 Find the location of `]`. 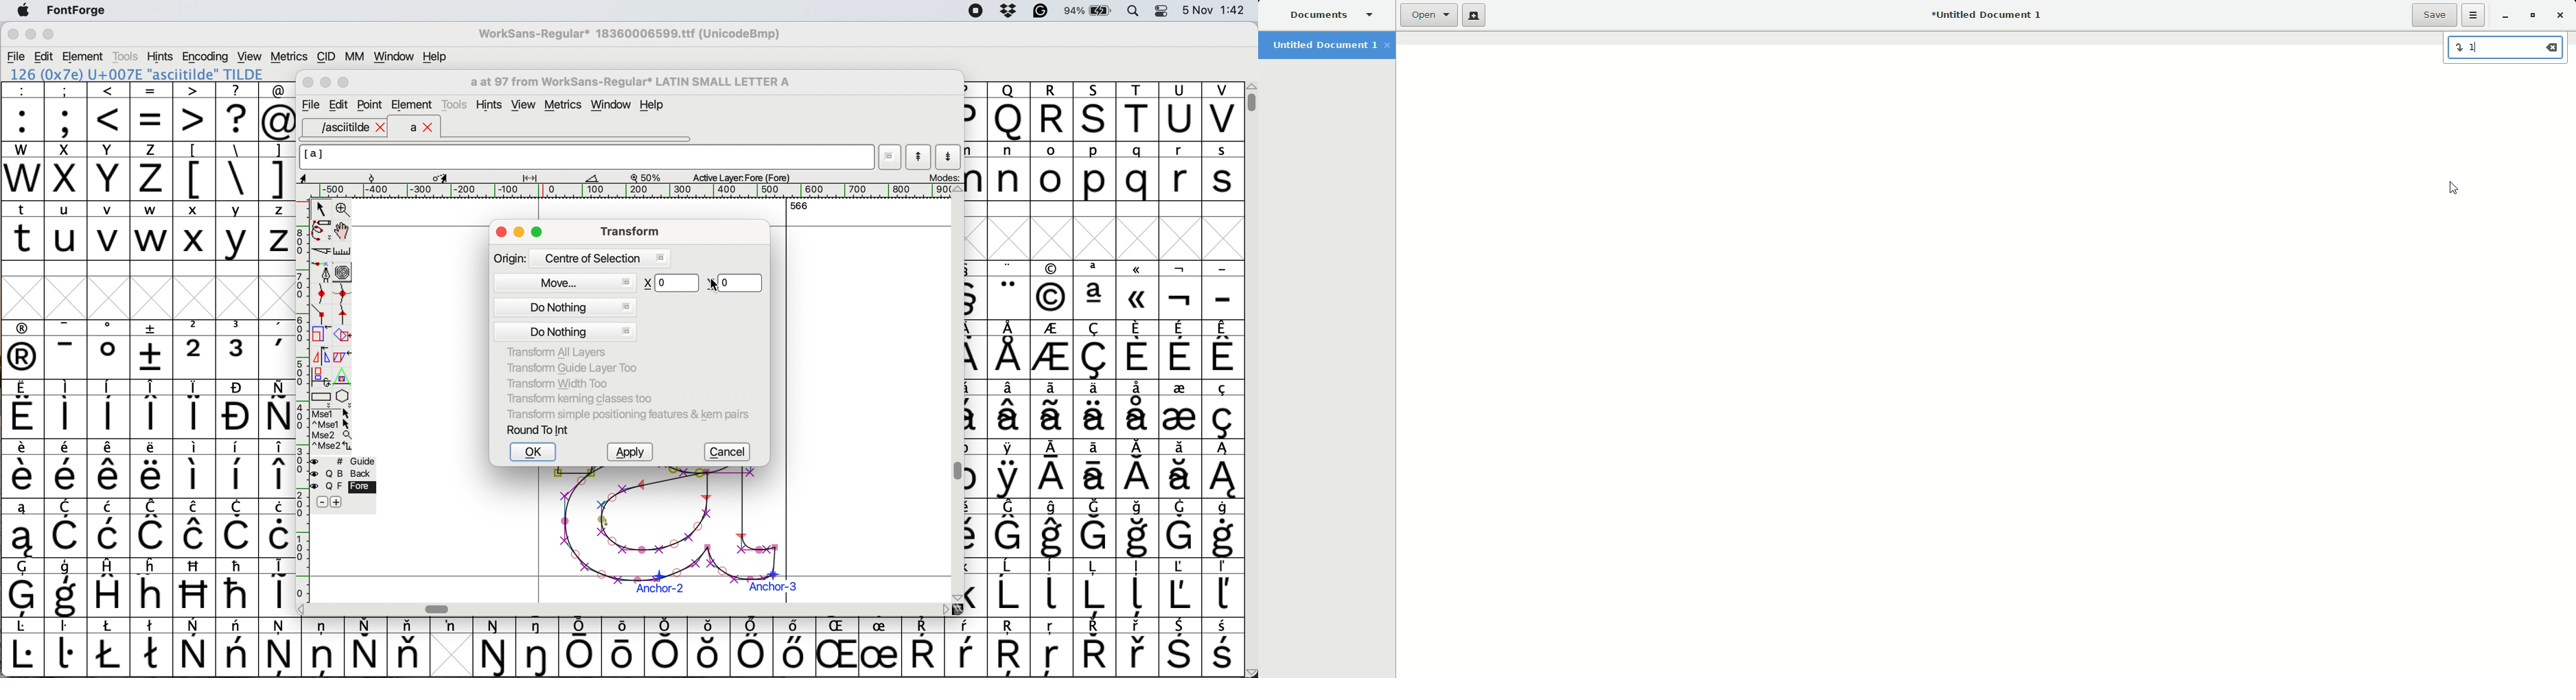

] is located at coordinates (277, 170).